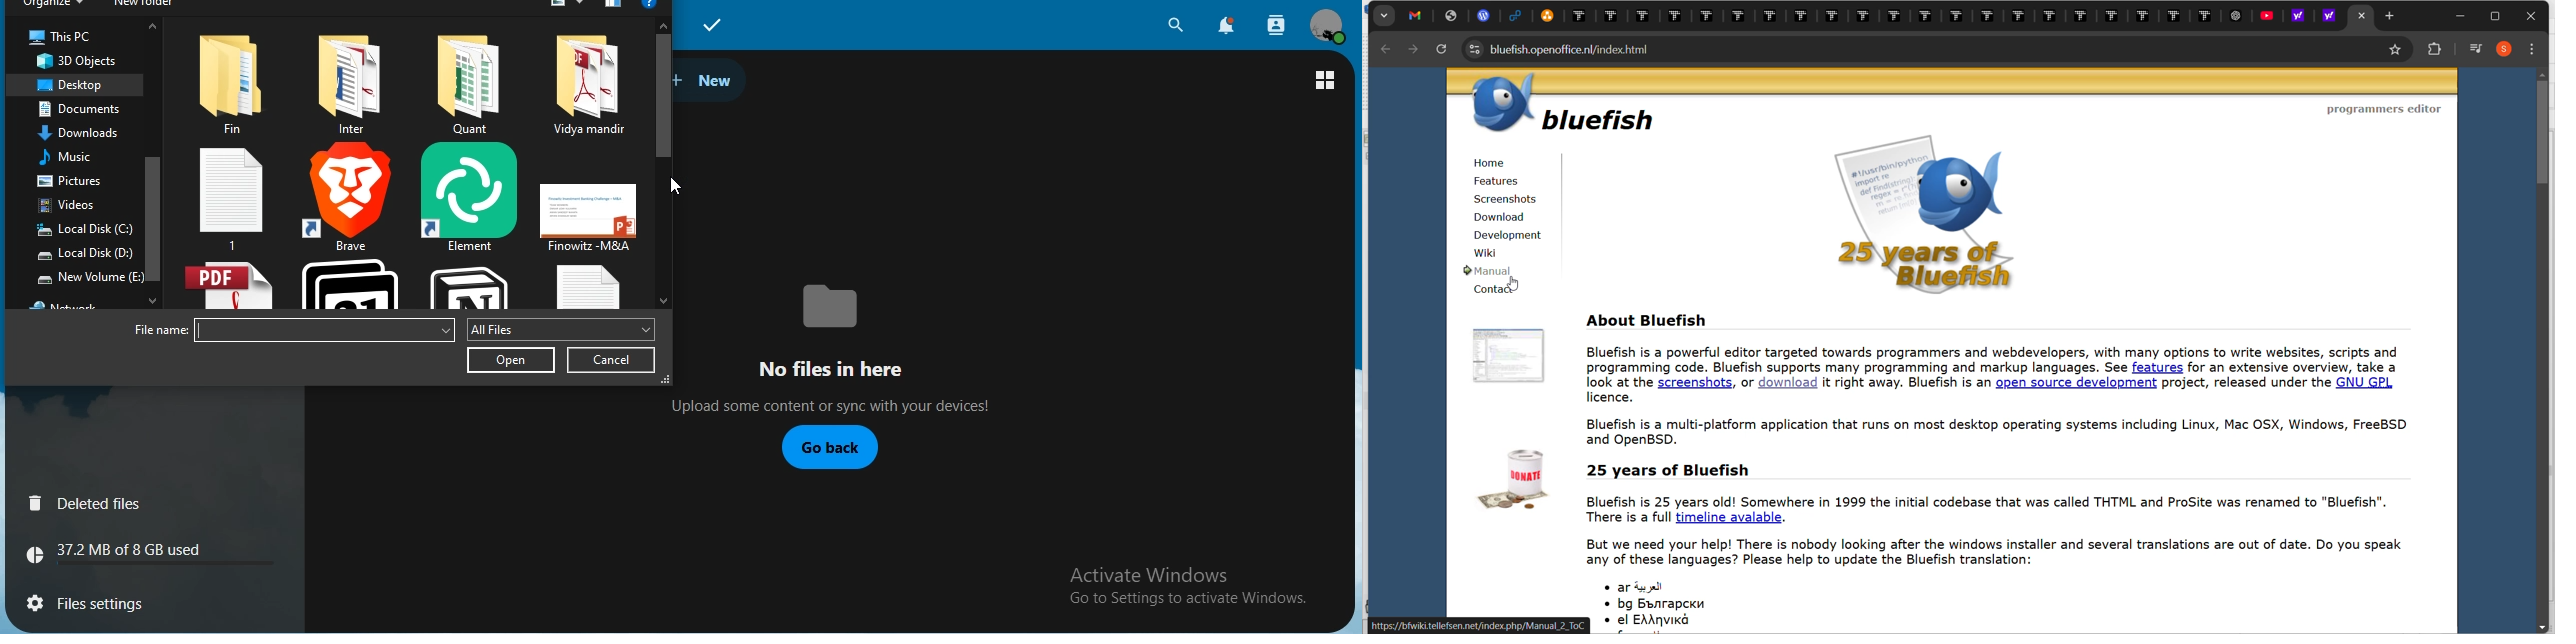  Describe the element at coordinates (1228, 27) in the screenshot. I see `notifications` at that location.